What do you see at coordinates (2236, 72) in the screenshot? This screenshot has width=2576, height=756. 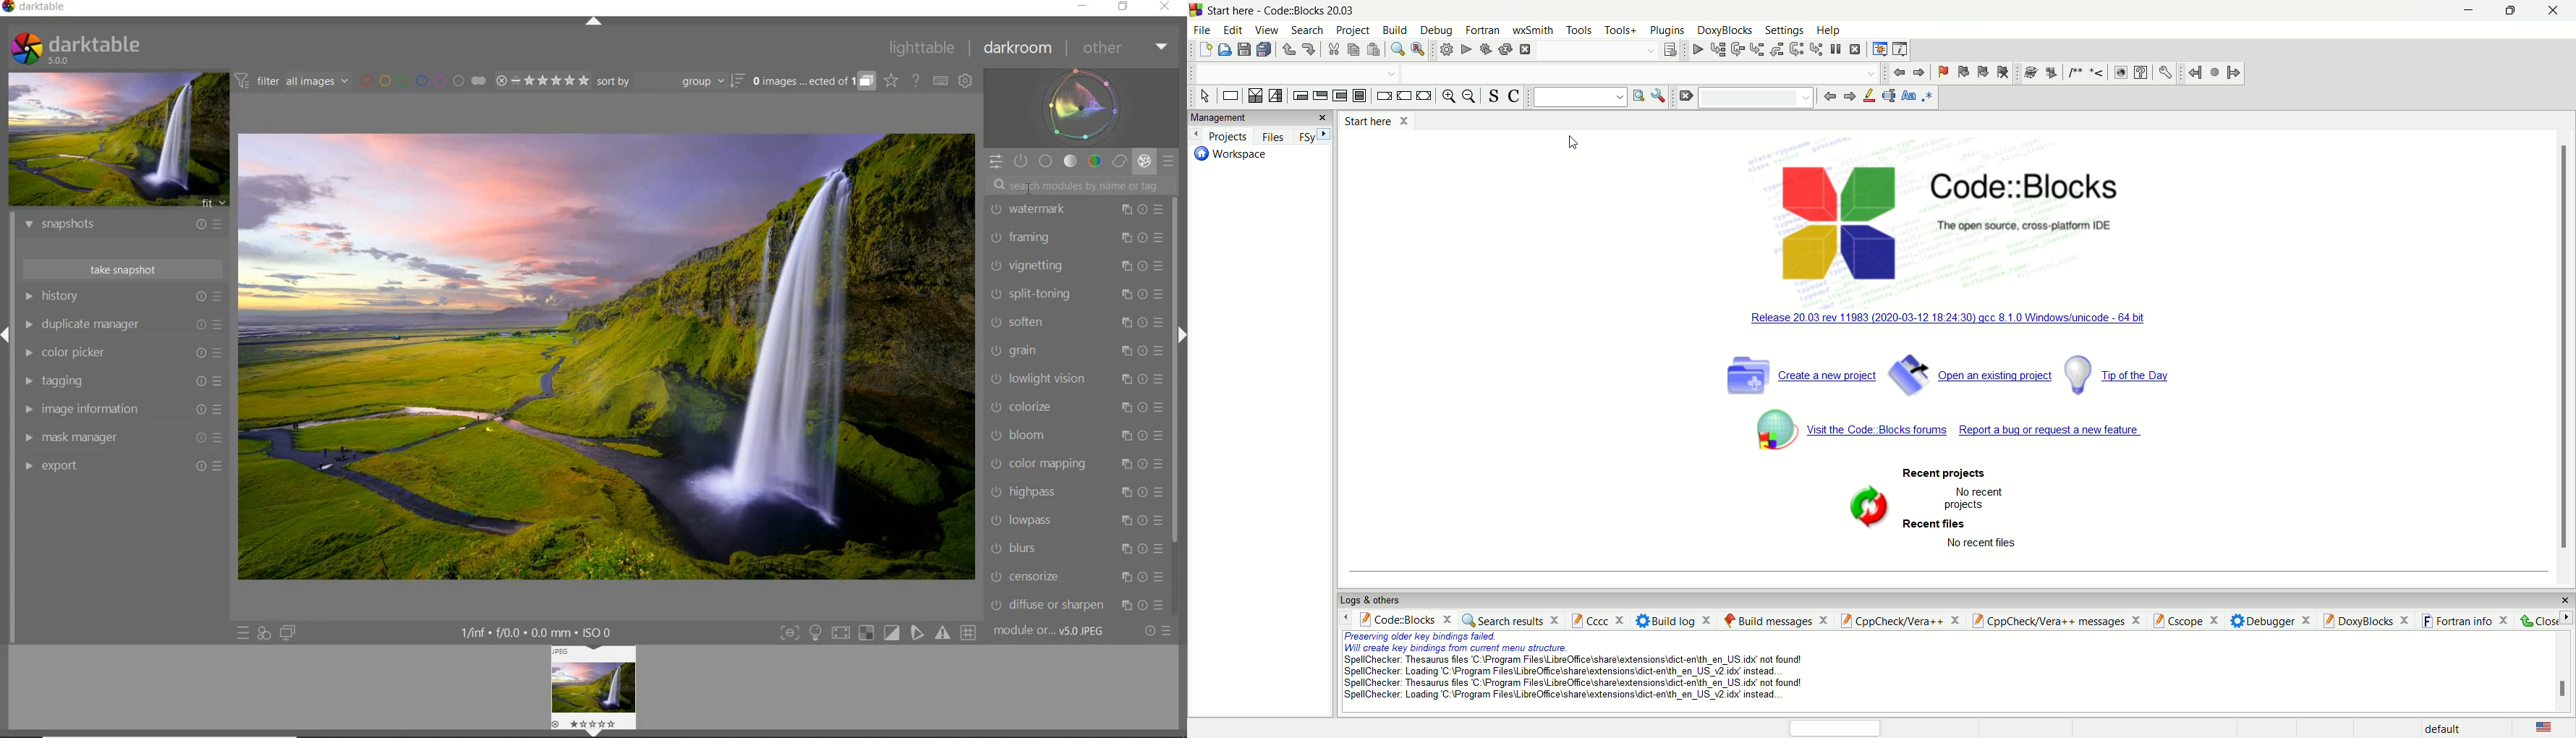 I see `jump forward` at bounding box center [2236, 72].